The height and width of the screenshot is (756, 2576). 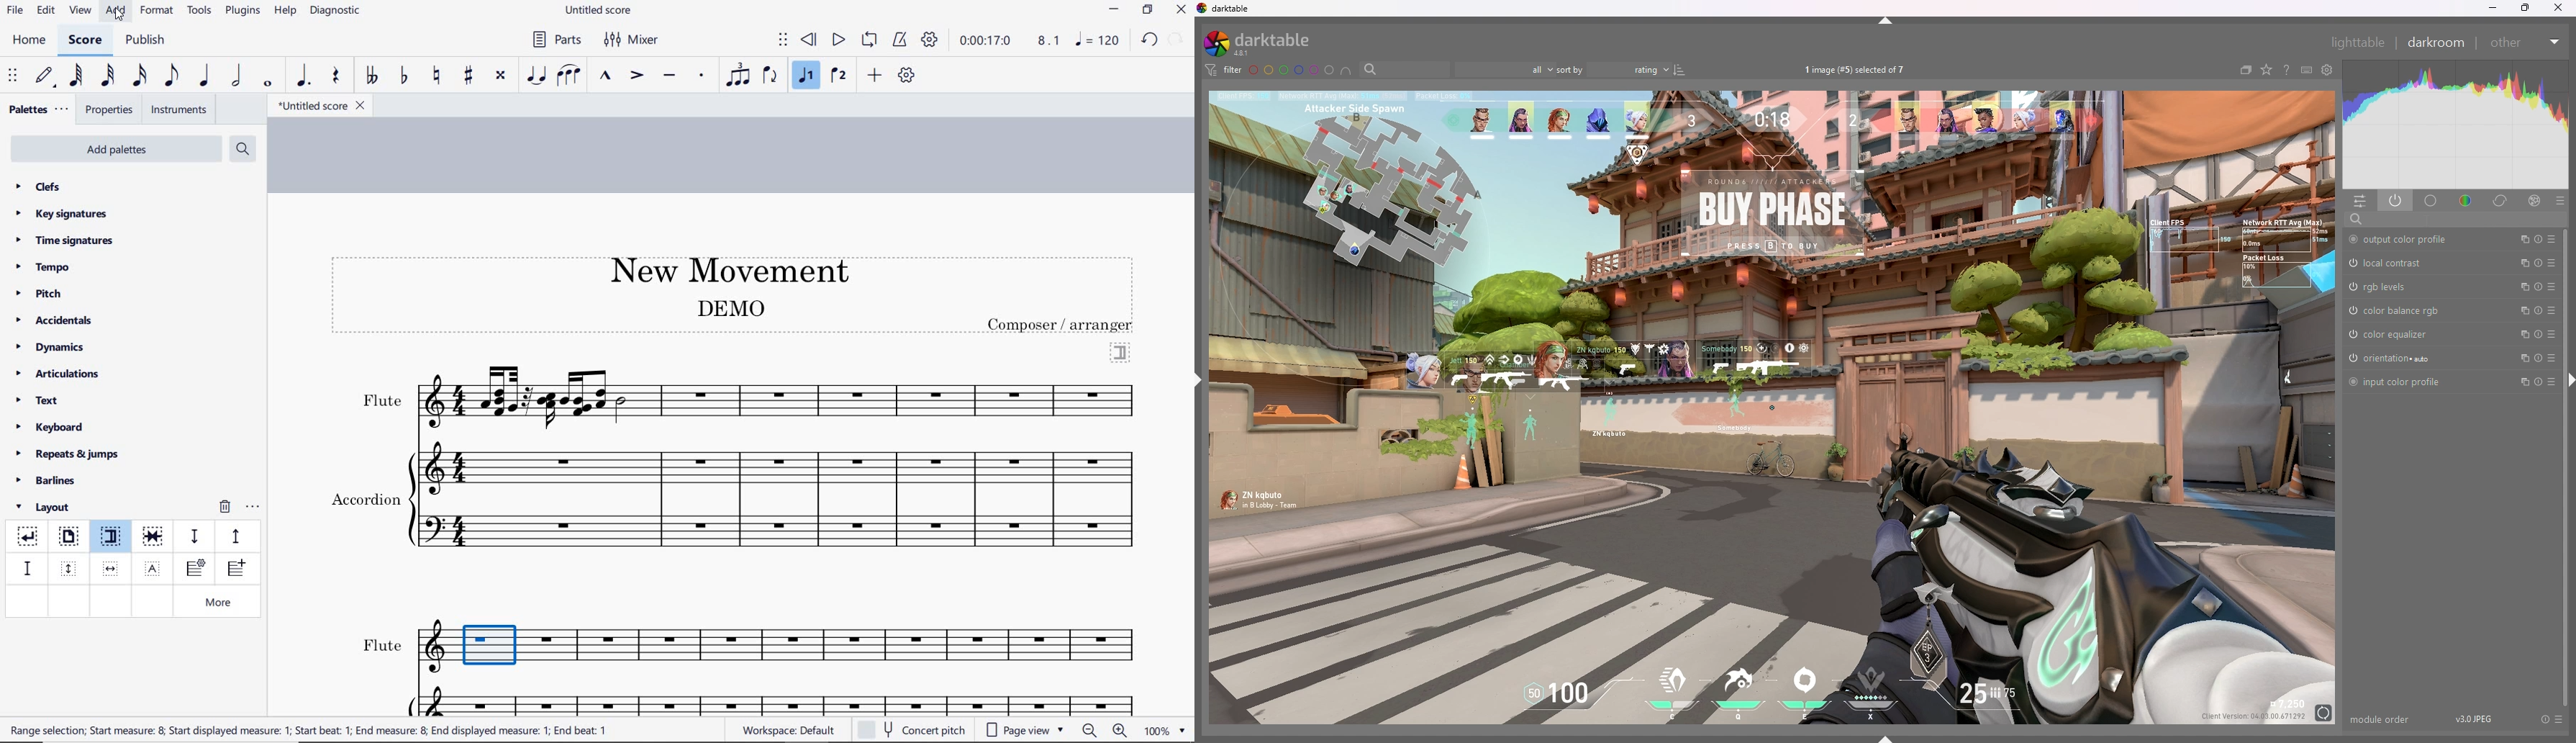 I want to click on 16th note, so click(x=140, y=76).